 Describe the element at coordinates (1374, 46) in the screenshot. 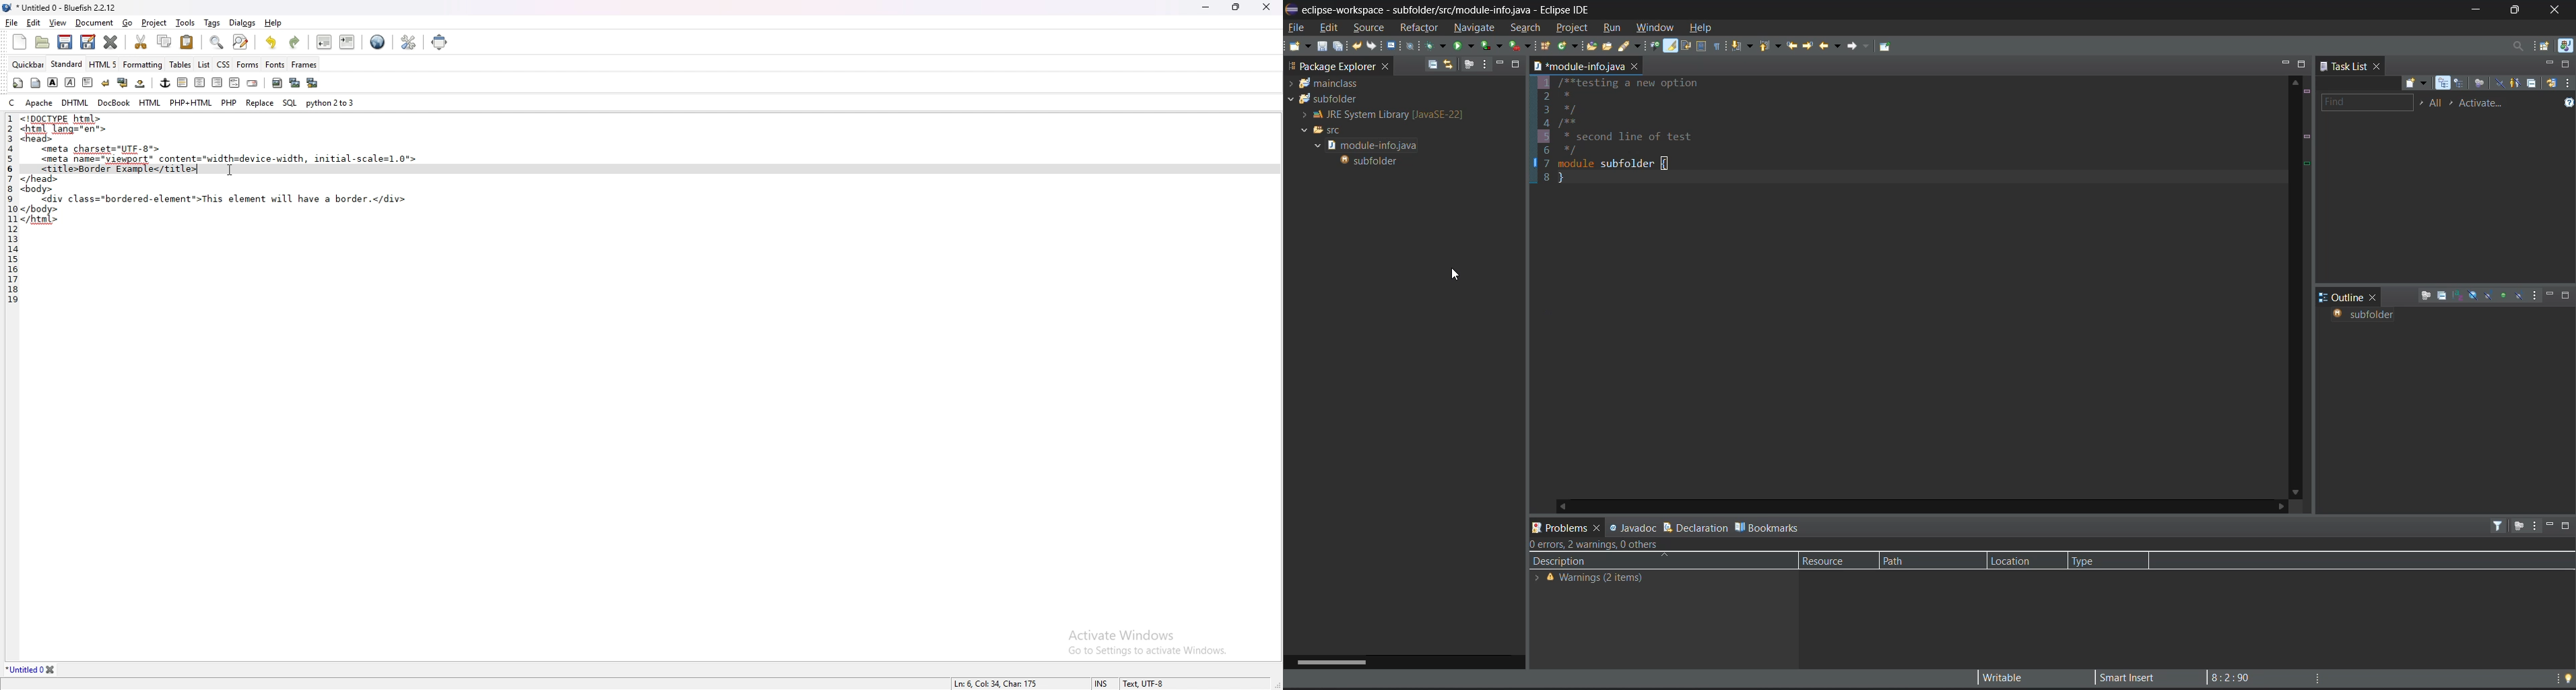

I see `redo` at that location.